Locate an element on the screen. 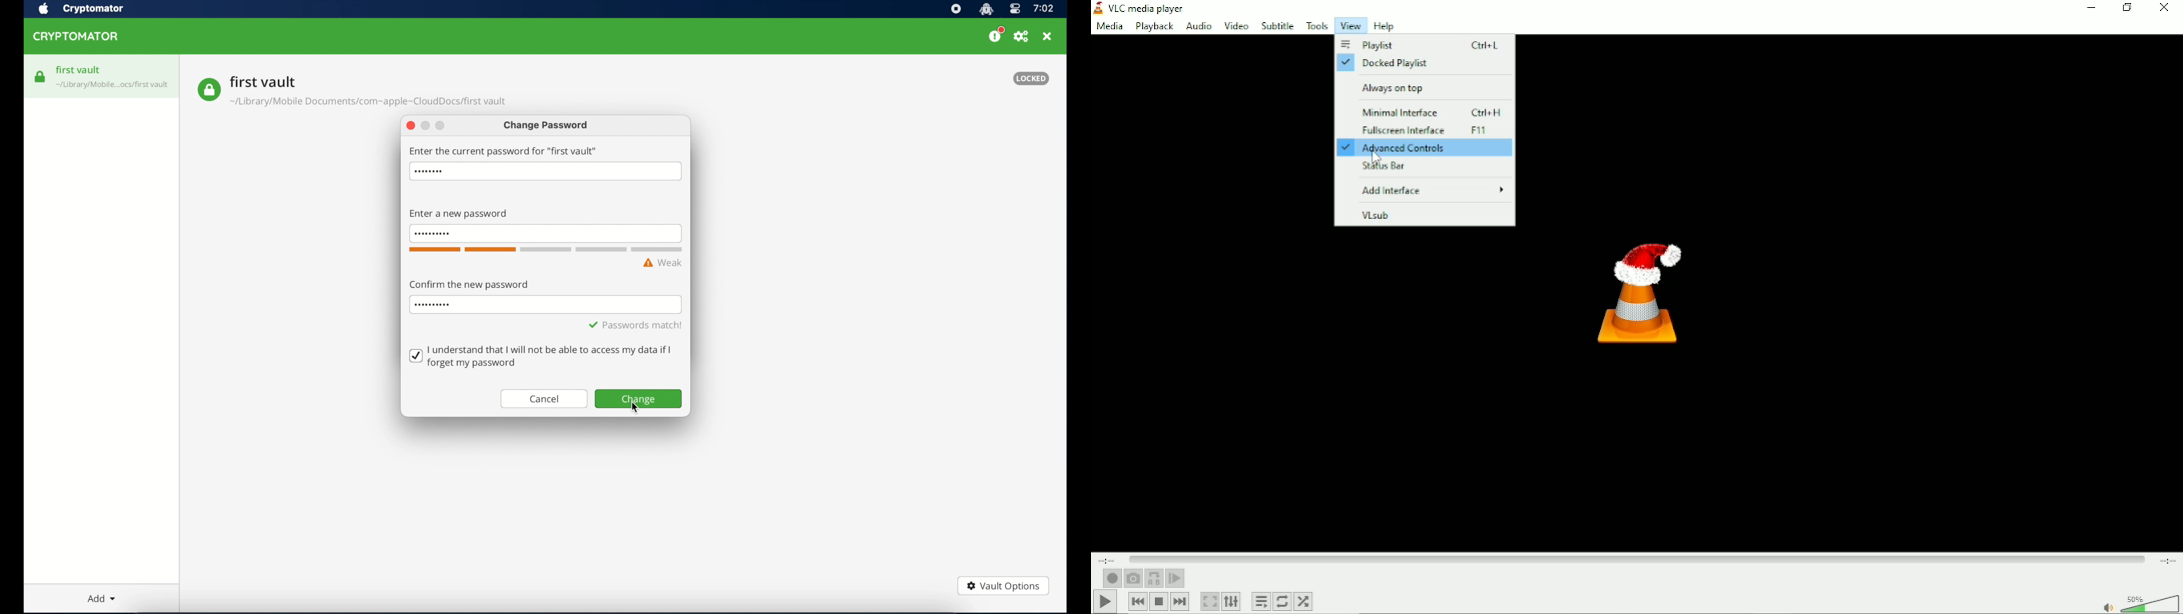  Playlist is located at coordinates (1424, 45).